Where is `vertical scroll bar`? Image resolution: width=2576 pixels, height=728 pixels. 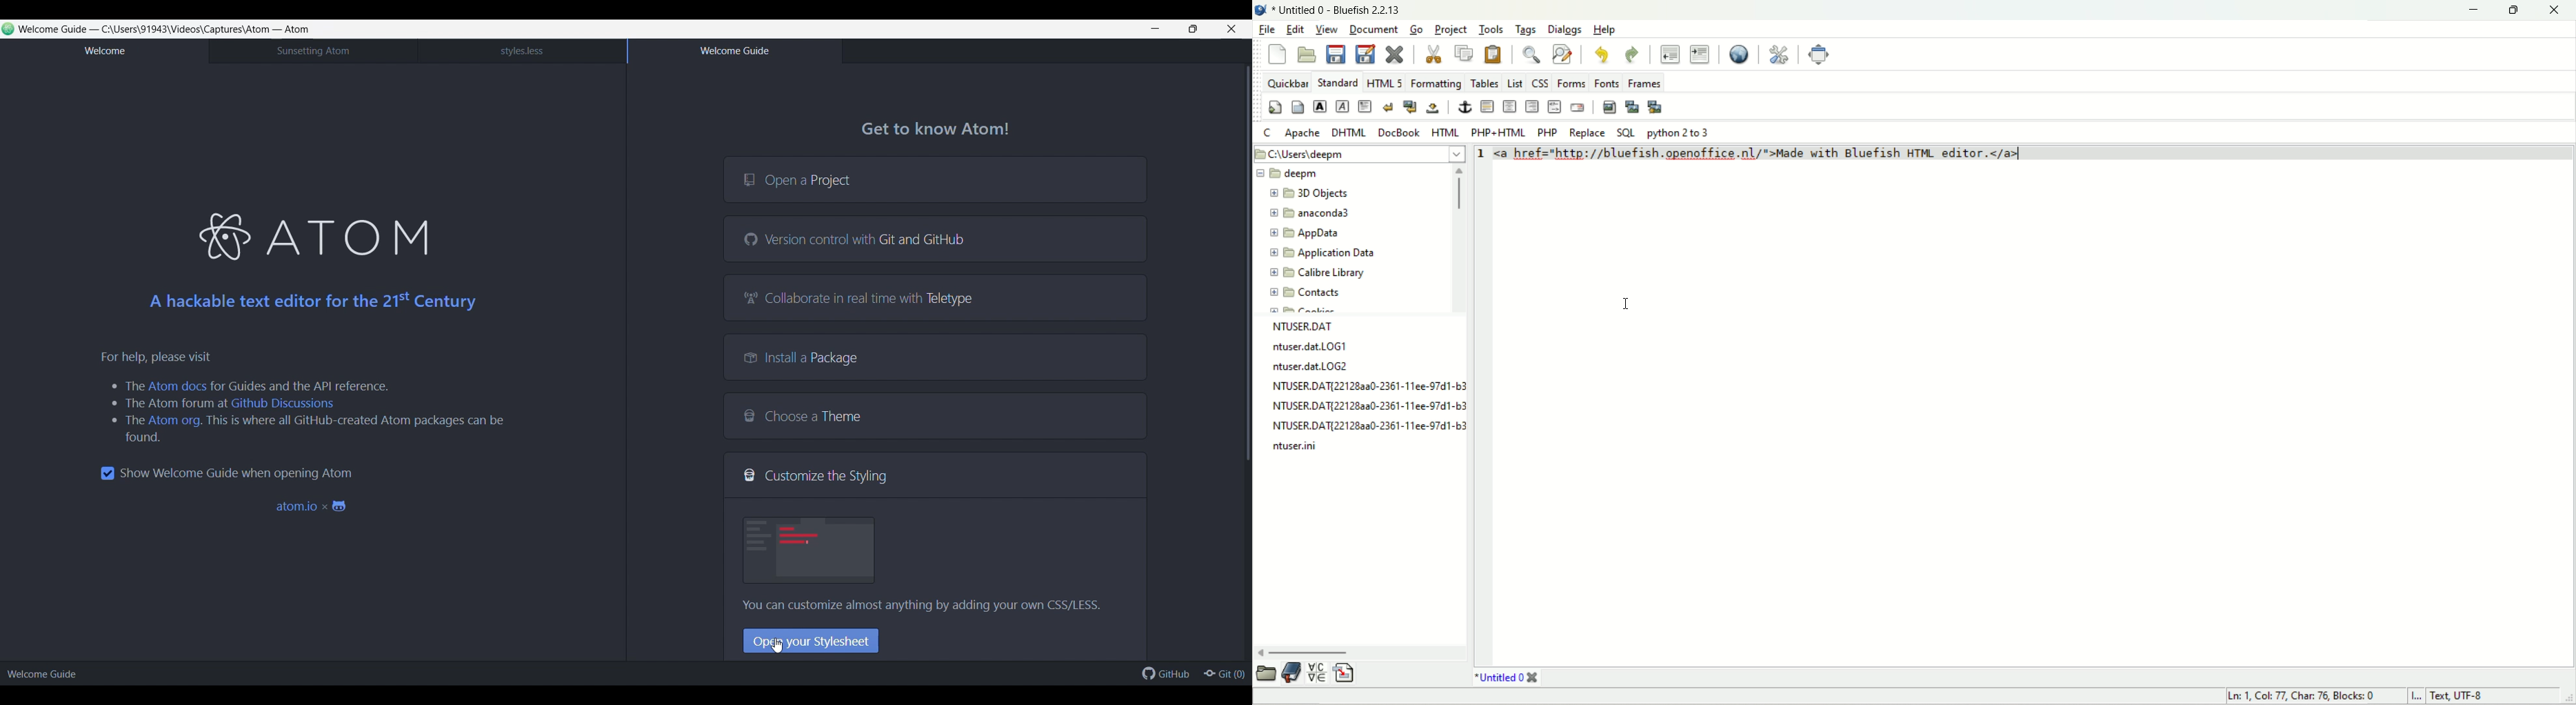 vertical scroll bar is located at coordinates (1456, 240).